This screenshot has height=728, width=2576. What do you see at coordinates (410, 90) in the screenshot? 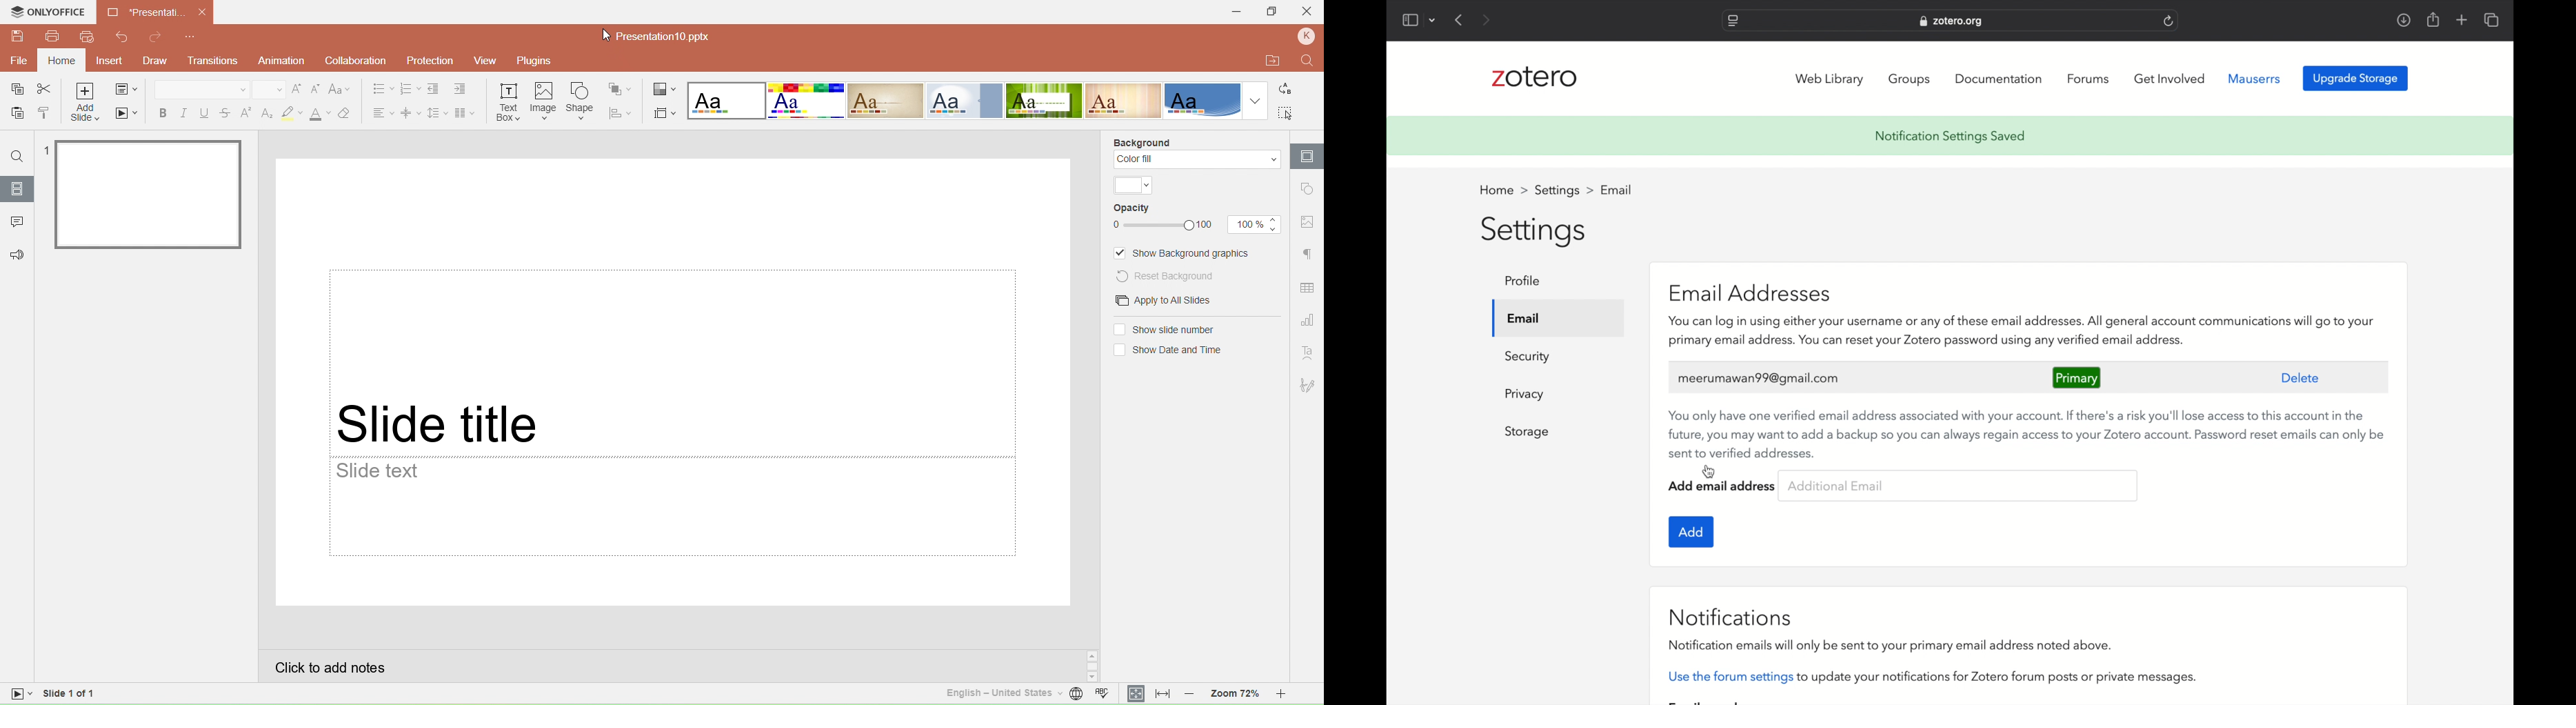
I see `Numbering` at bounding box center [410, 90].